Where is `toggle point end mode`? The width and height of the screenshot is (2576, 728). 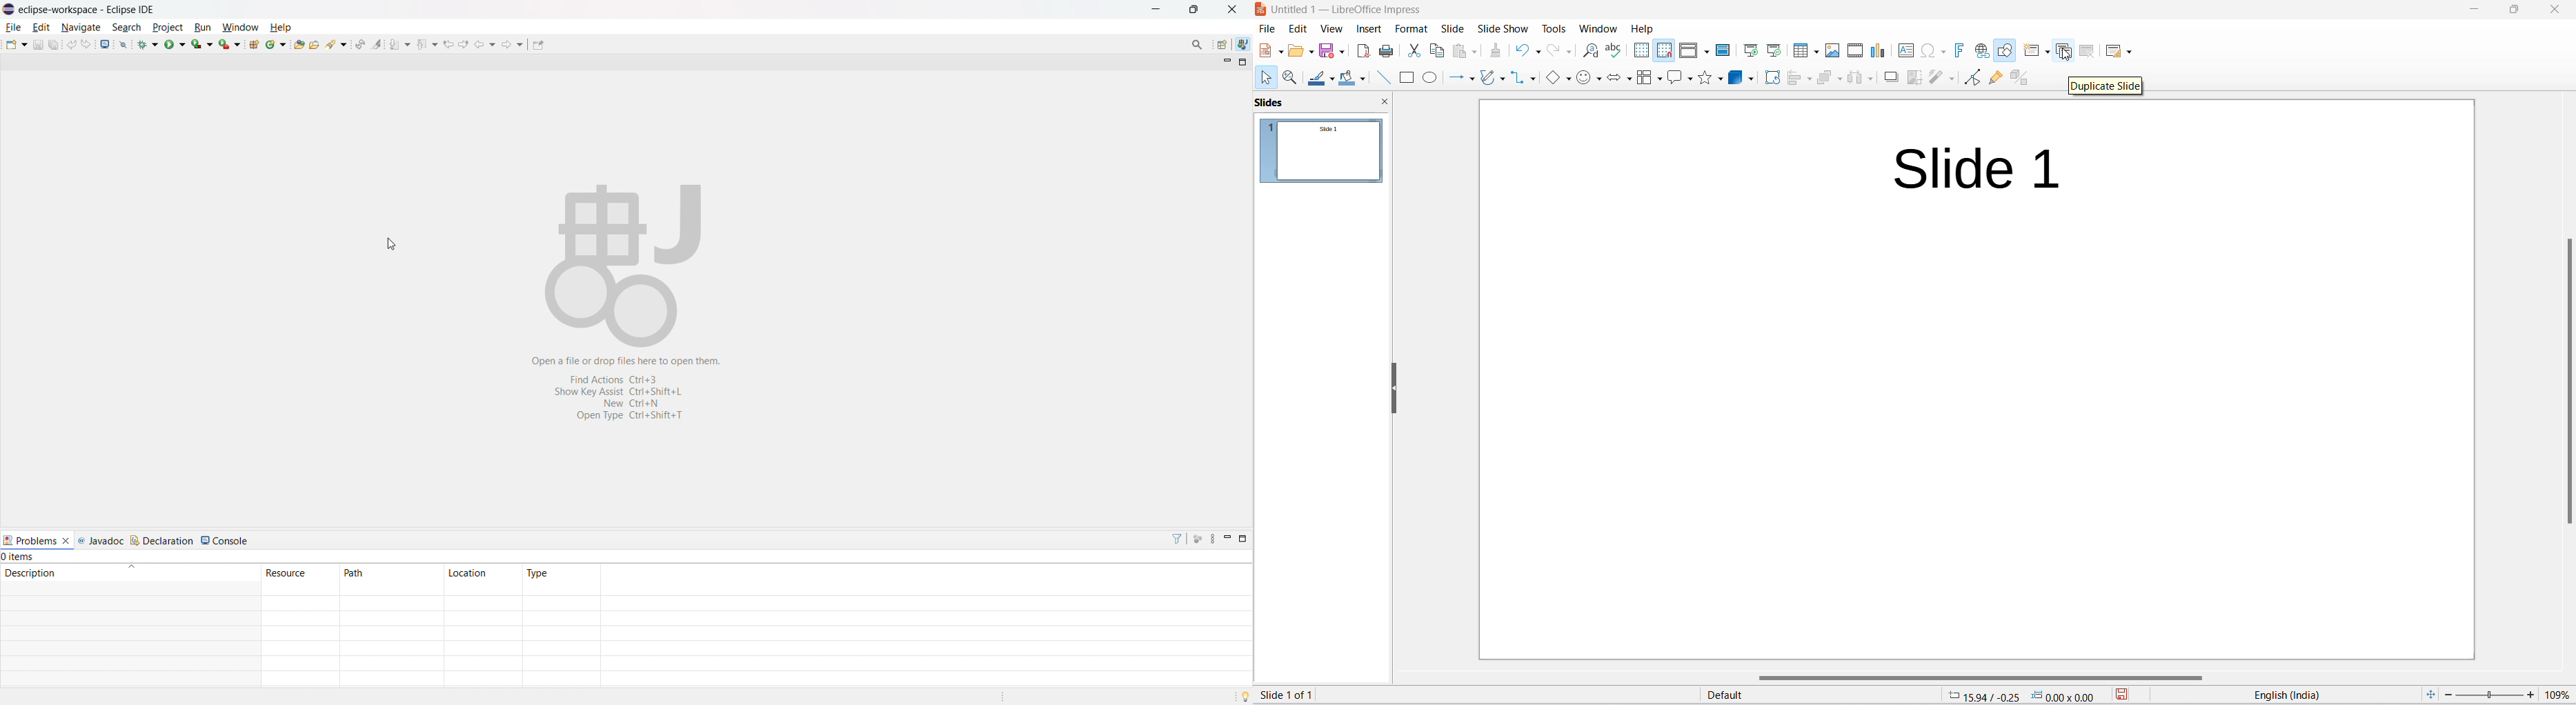
toggle point end mode is located at coordinates (1970, 77).